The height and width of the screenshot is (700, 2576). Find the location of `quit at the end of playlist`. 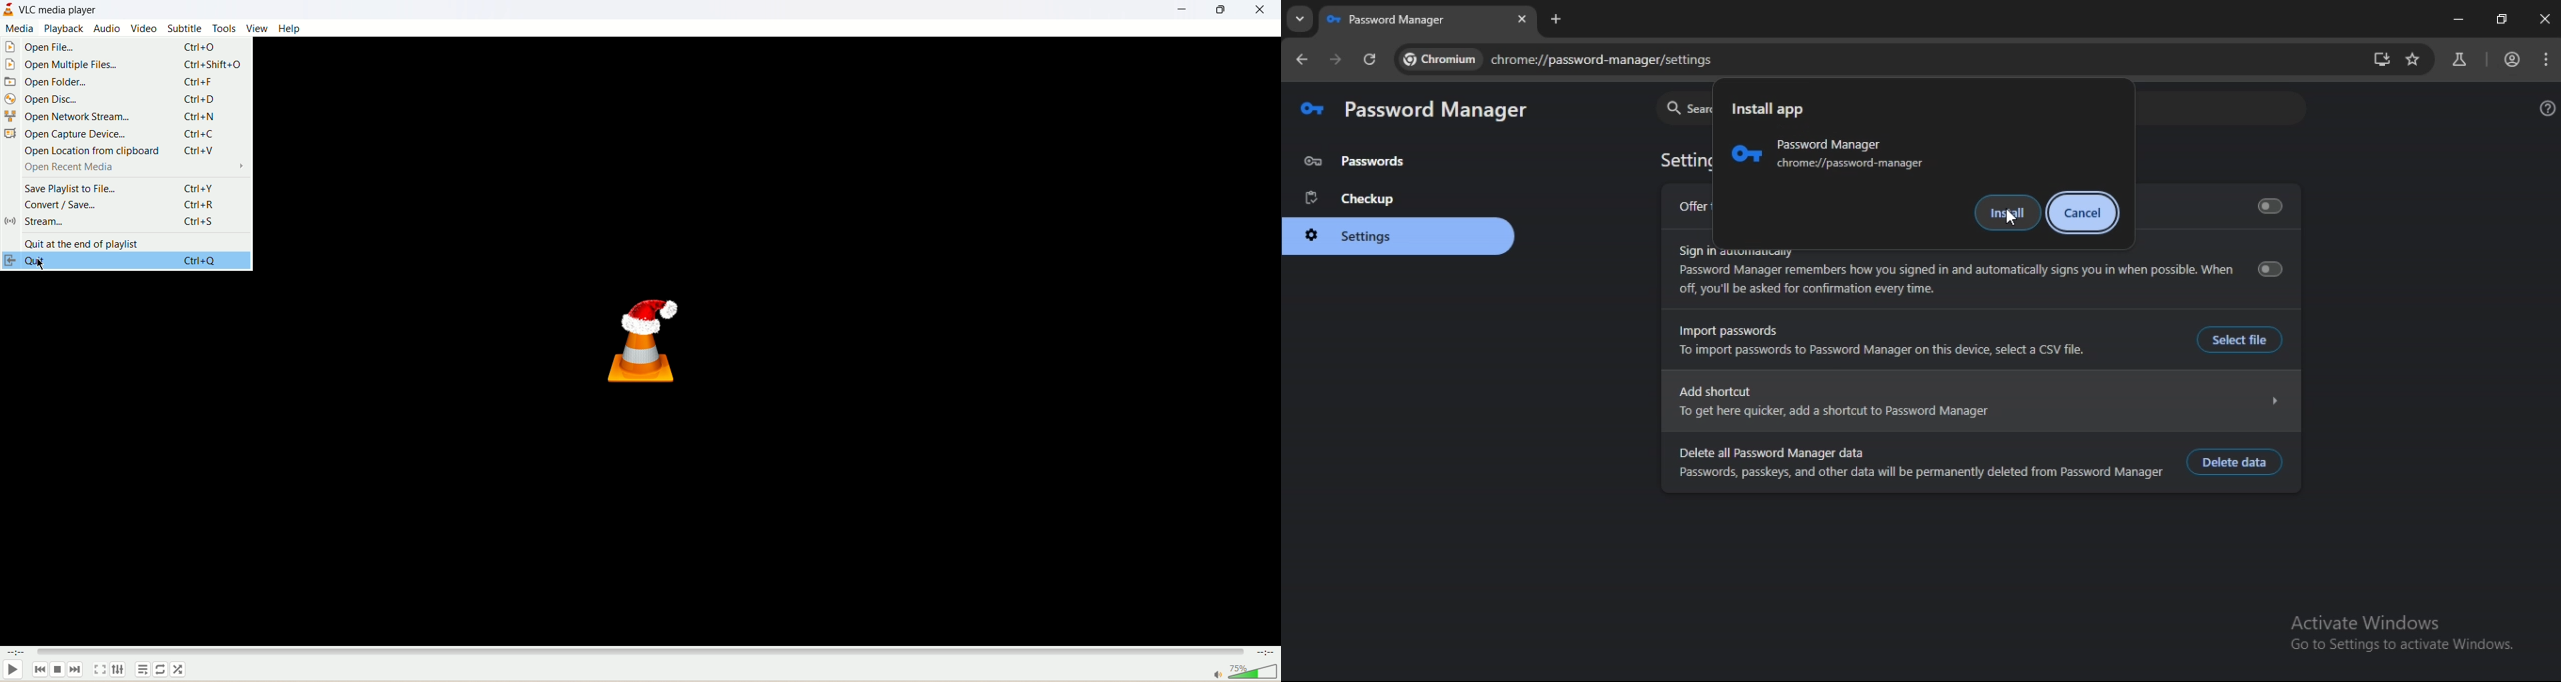

quit at the end of playlist is located at coordinates (125, 242).